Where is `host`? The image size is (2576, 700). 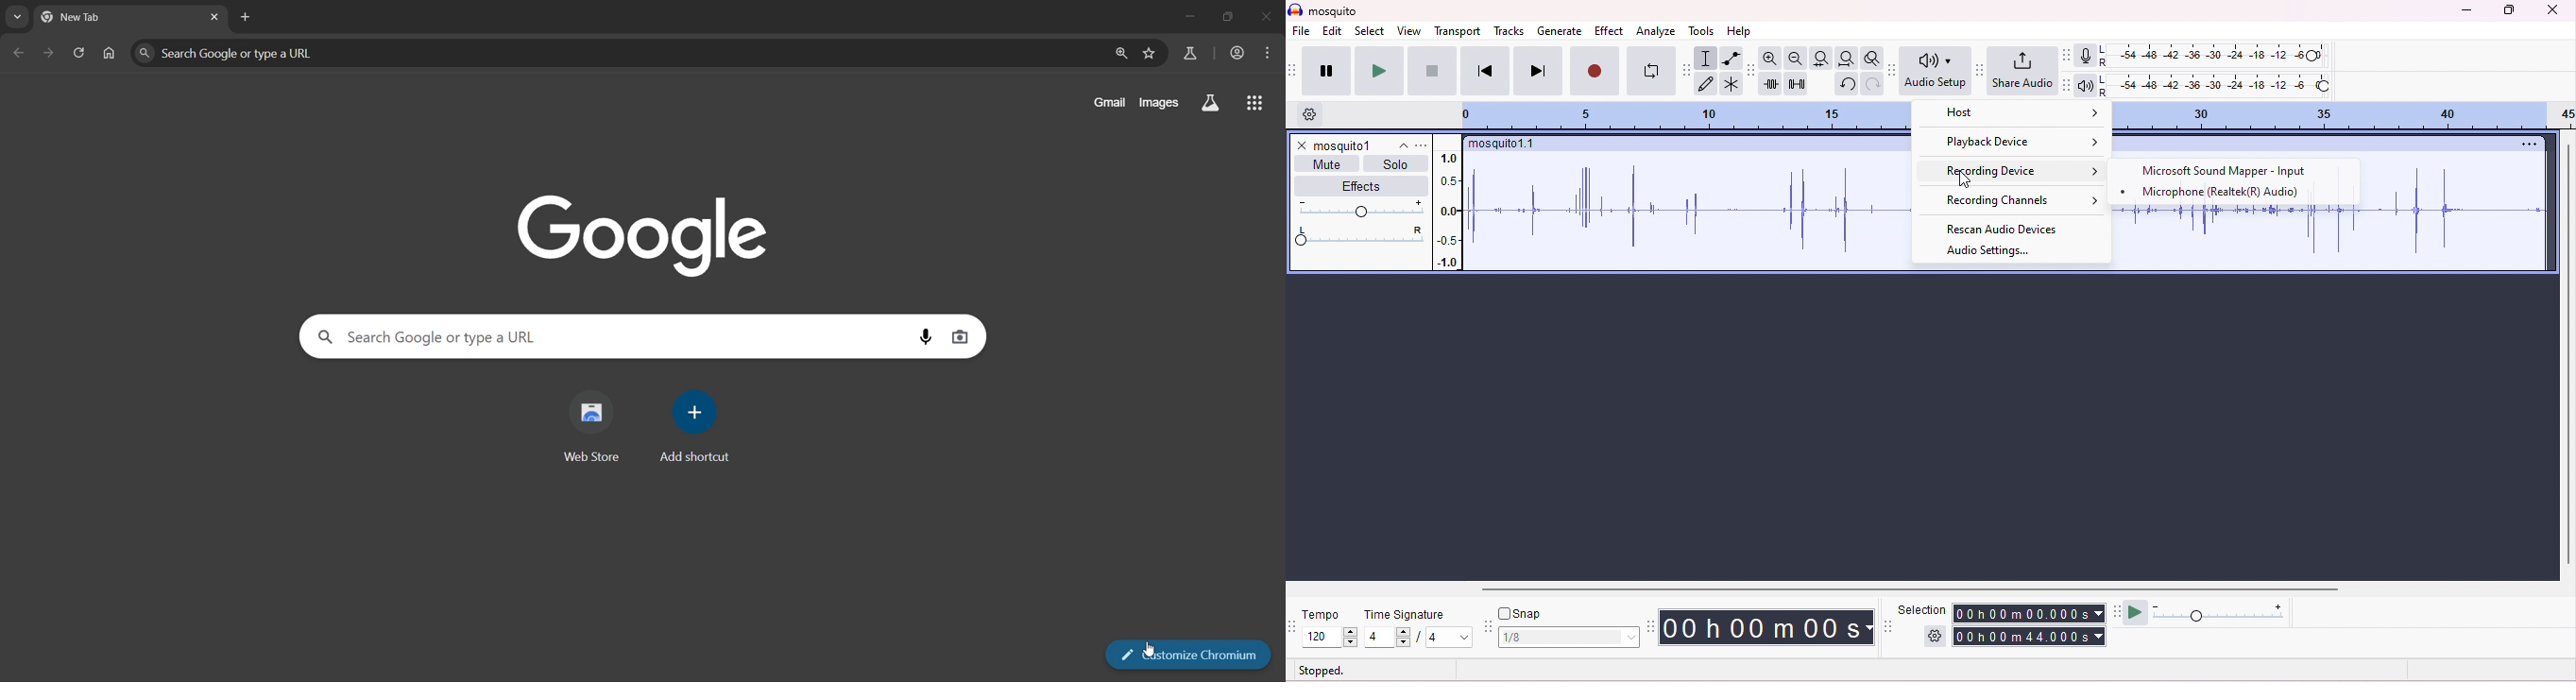
host is located at coordinates (2017, 117).